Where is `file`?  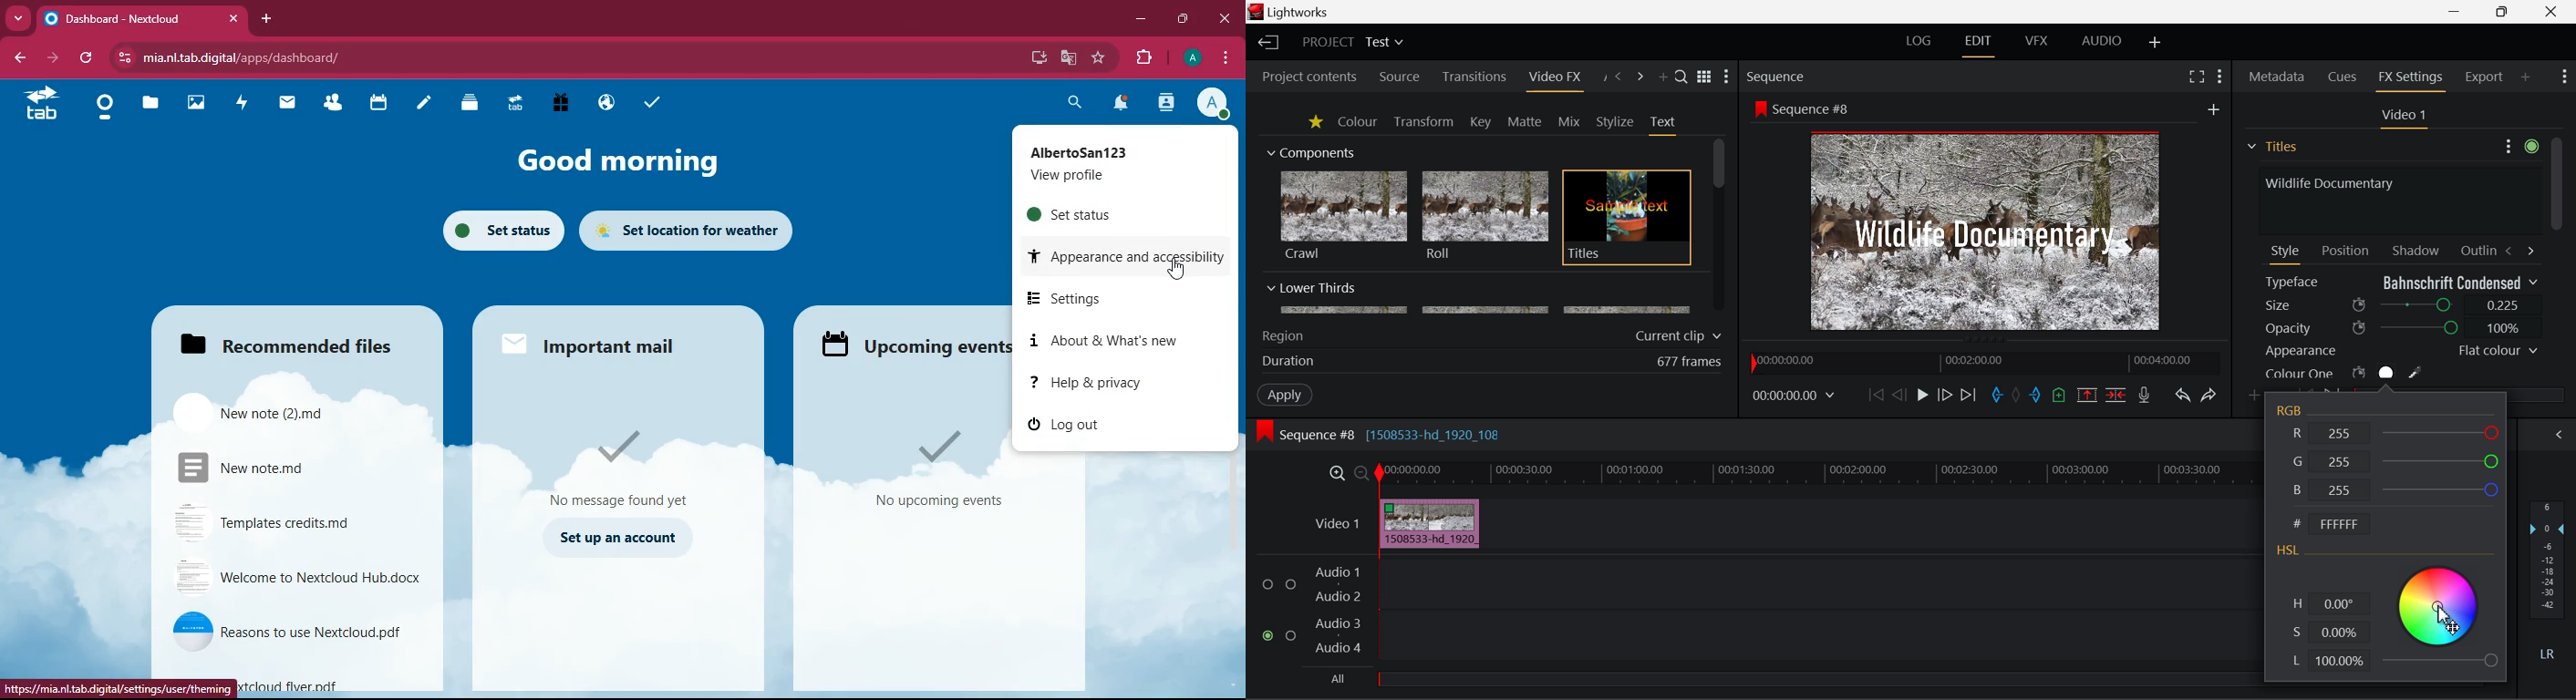
file is located at coordinates (260, 411).